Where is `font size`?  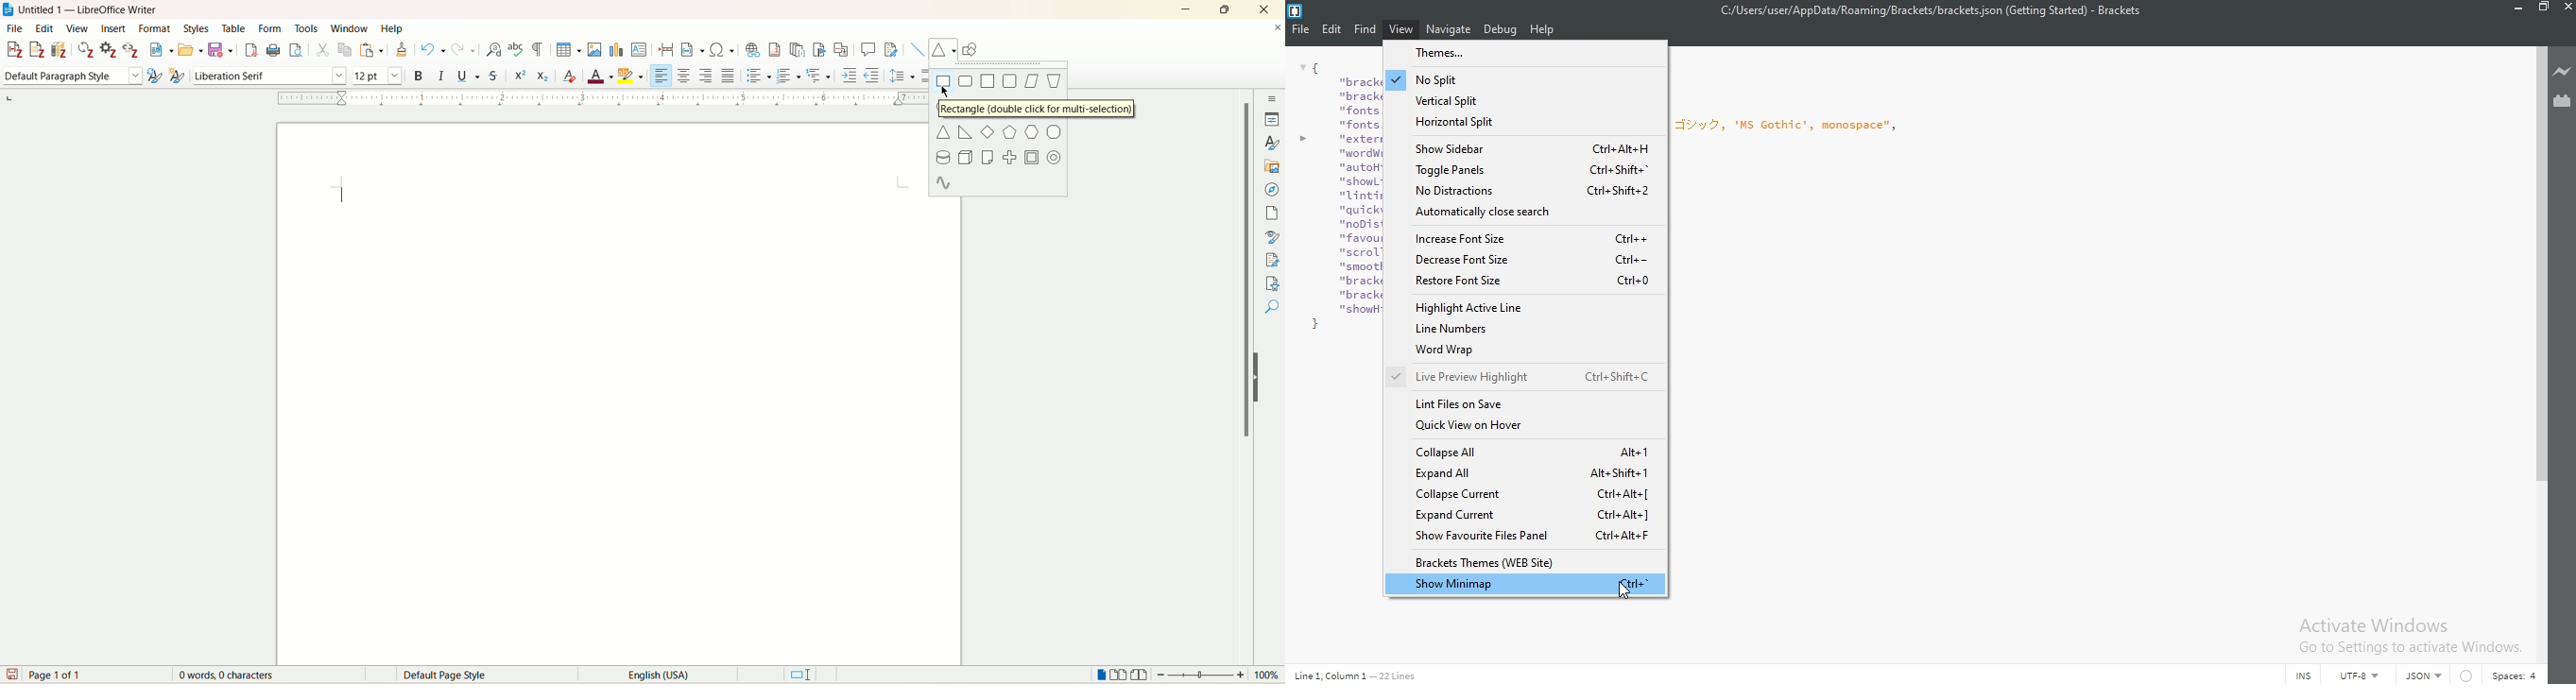 font size is located at coordinates (378, 74).